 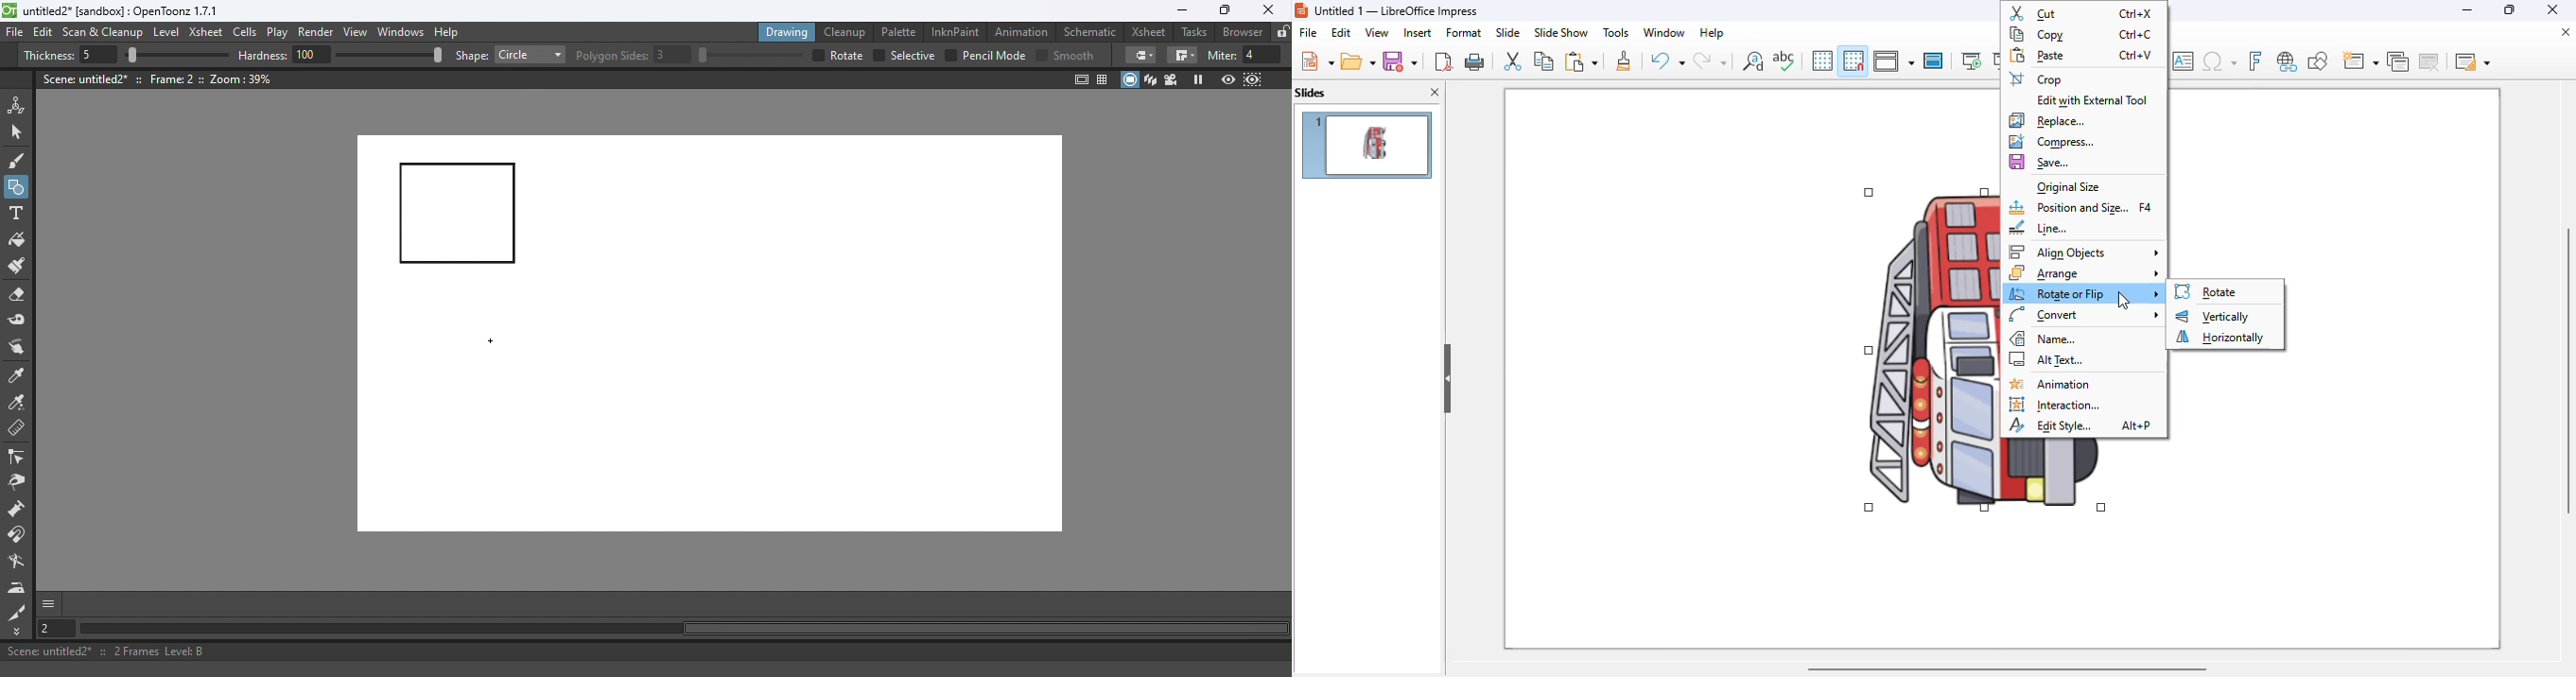 I want to click on close pane, so click(x=1435, y=91).